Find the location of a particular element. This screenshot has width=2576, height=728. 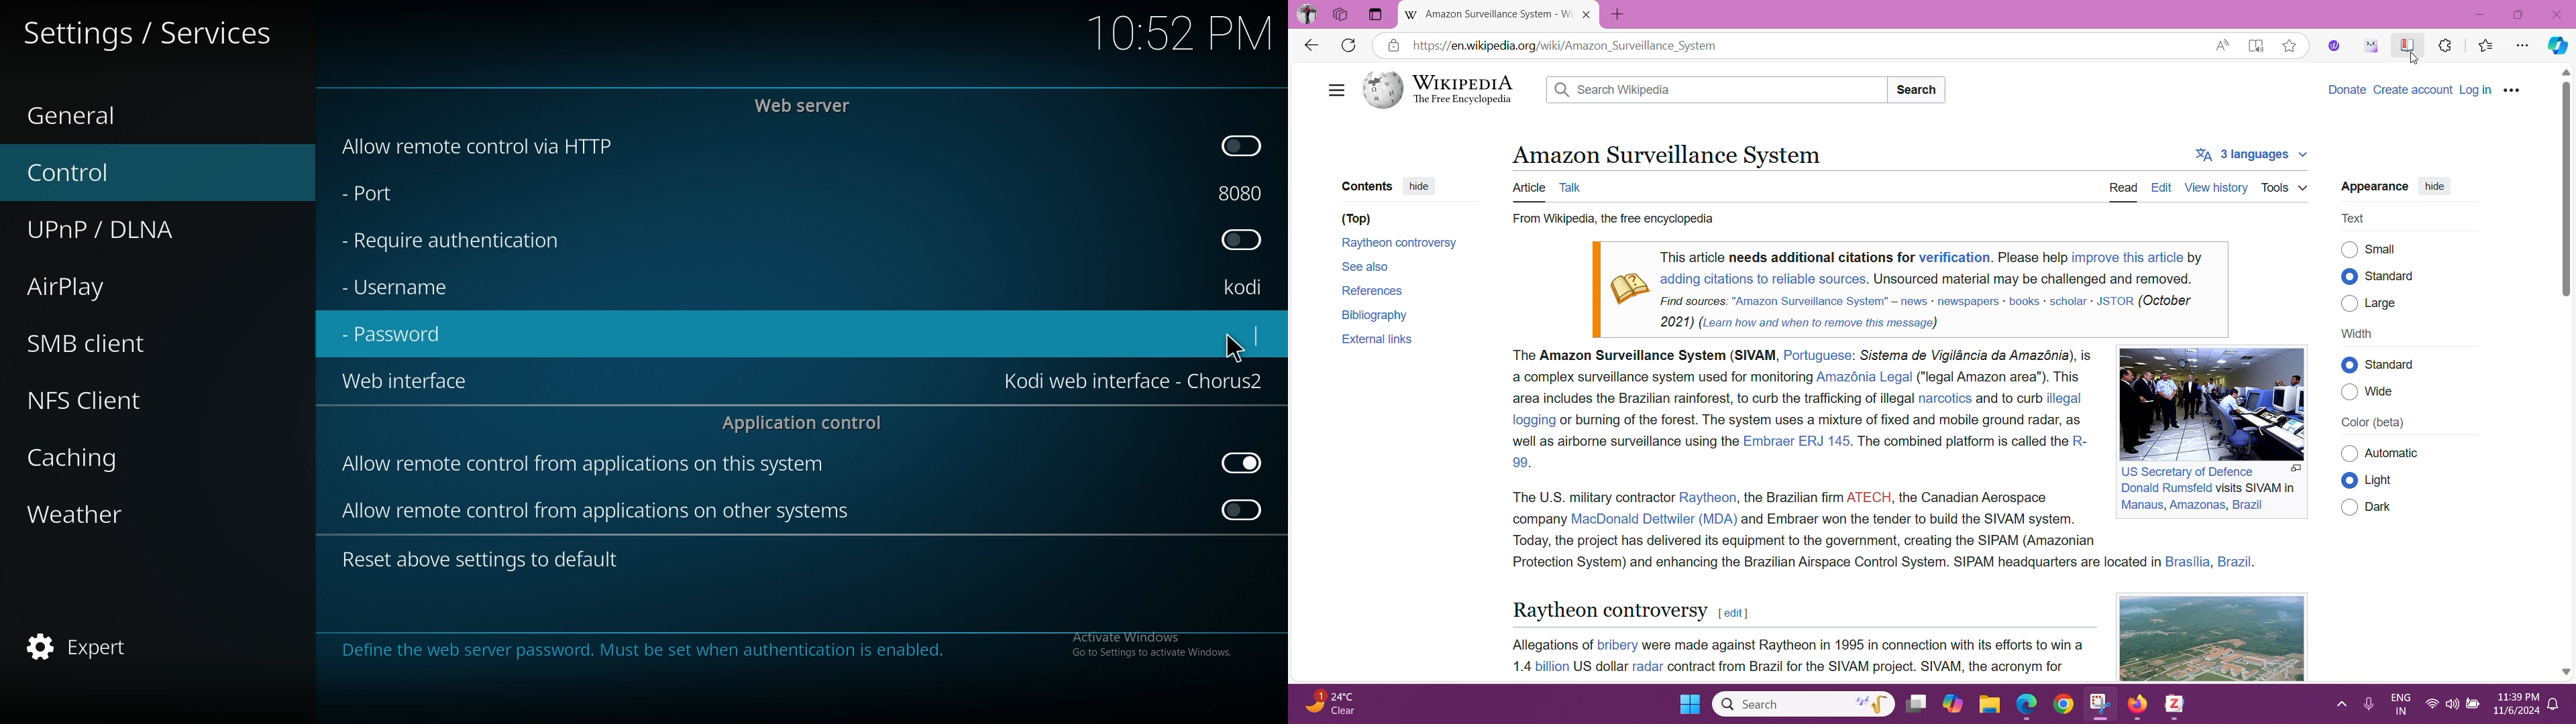

chrome is located at coordinates (2065, 705).